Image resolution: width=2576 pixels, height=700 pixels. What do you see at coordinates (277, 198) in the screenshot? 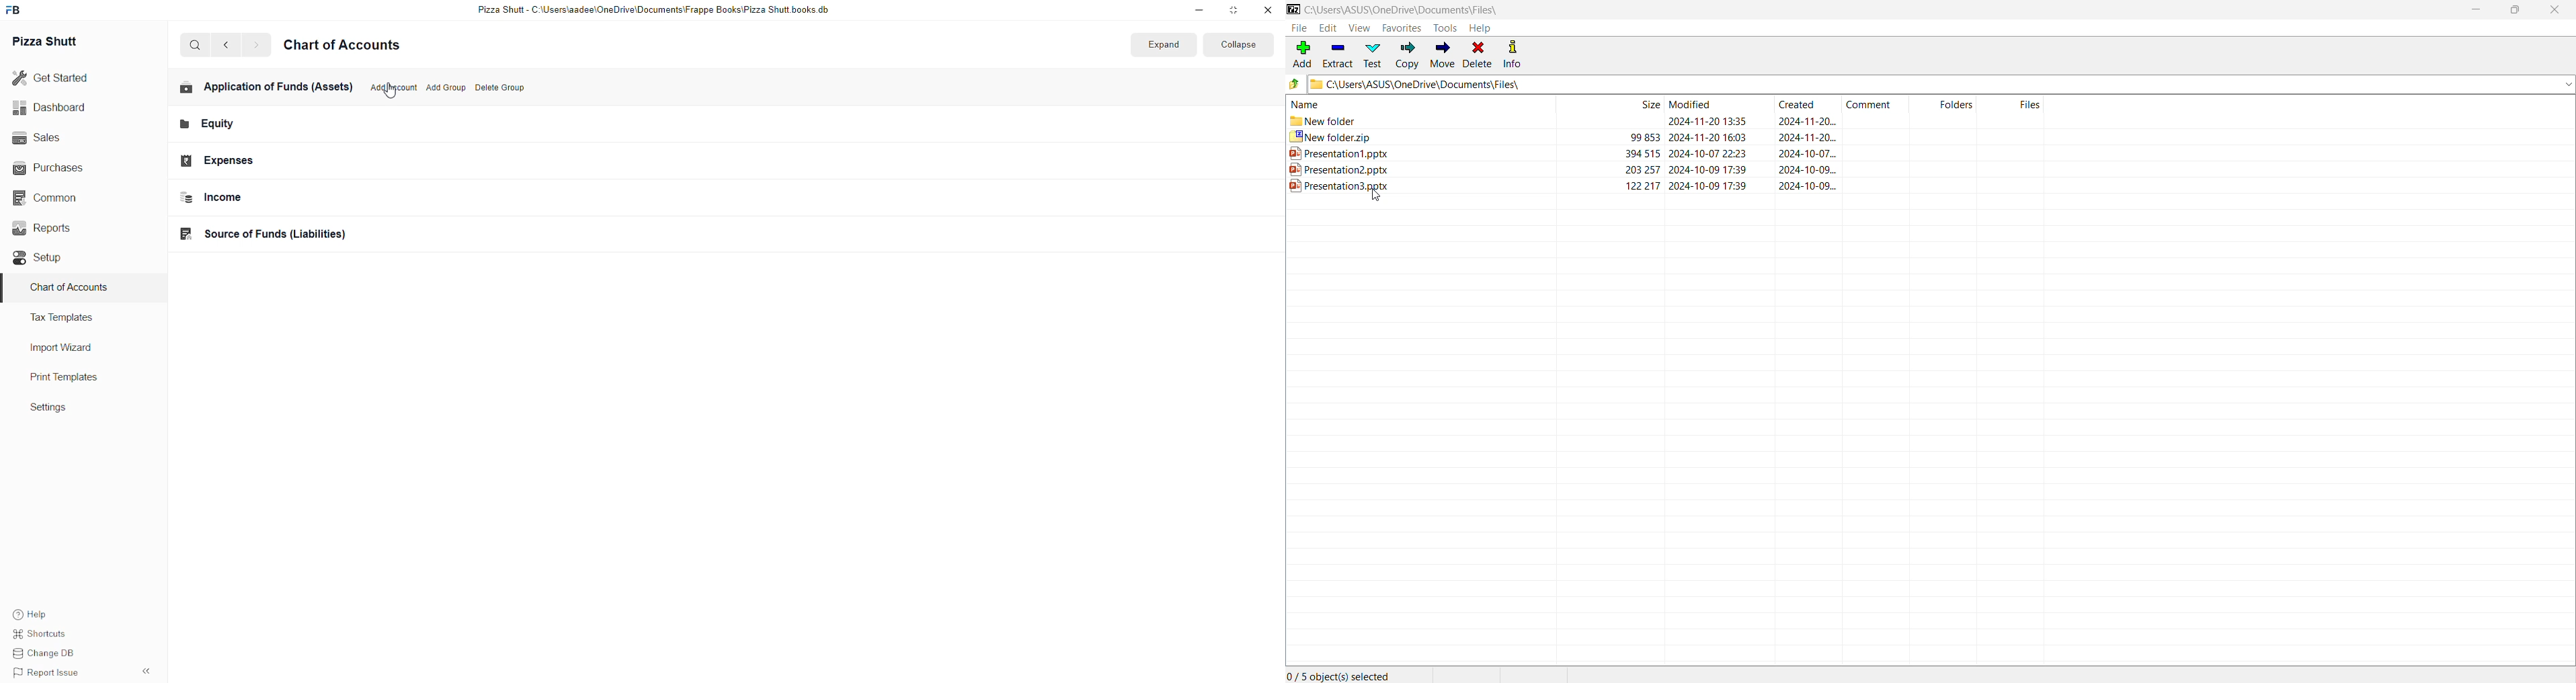
I see `Income ` at bounding box center [277, 198].